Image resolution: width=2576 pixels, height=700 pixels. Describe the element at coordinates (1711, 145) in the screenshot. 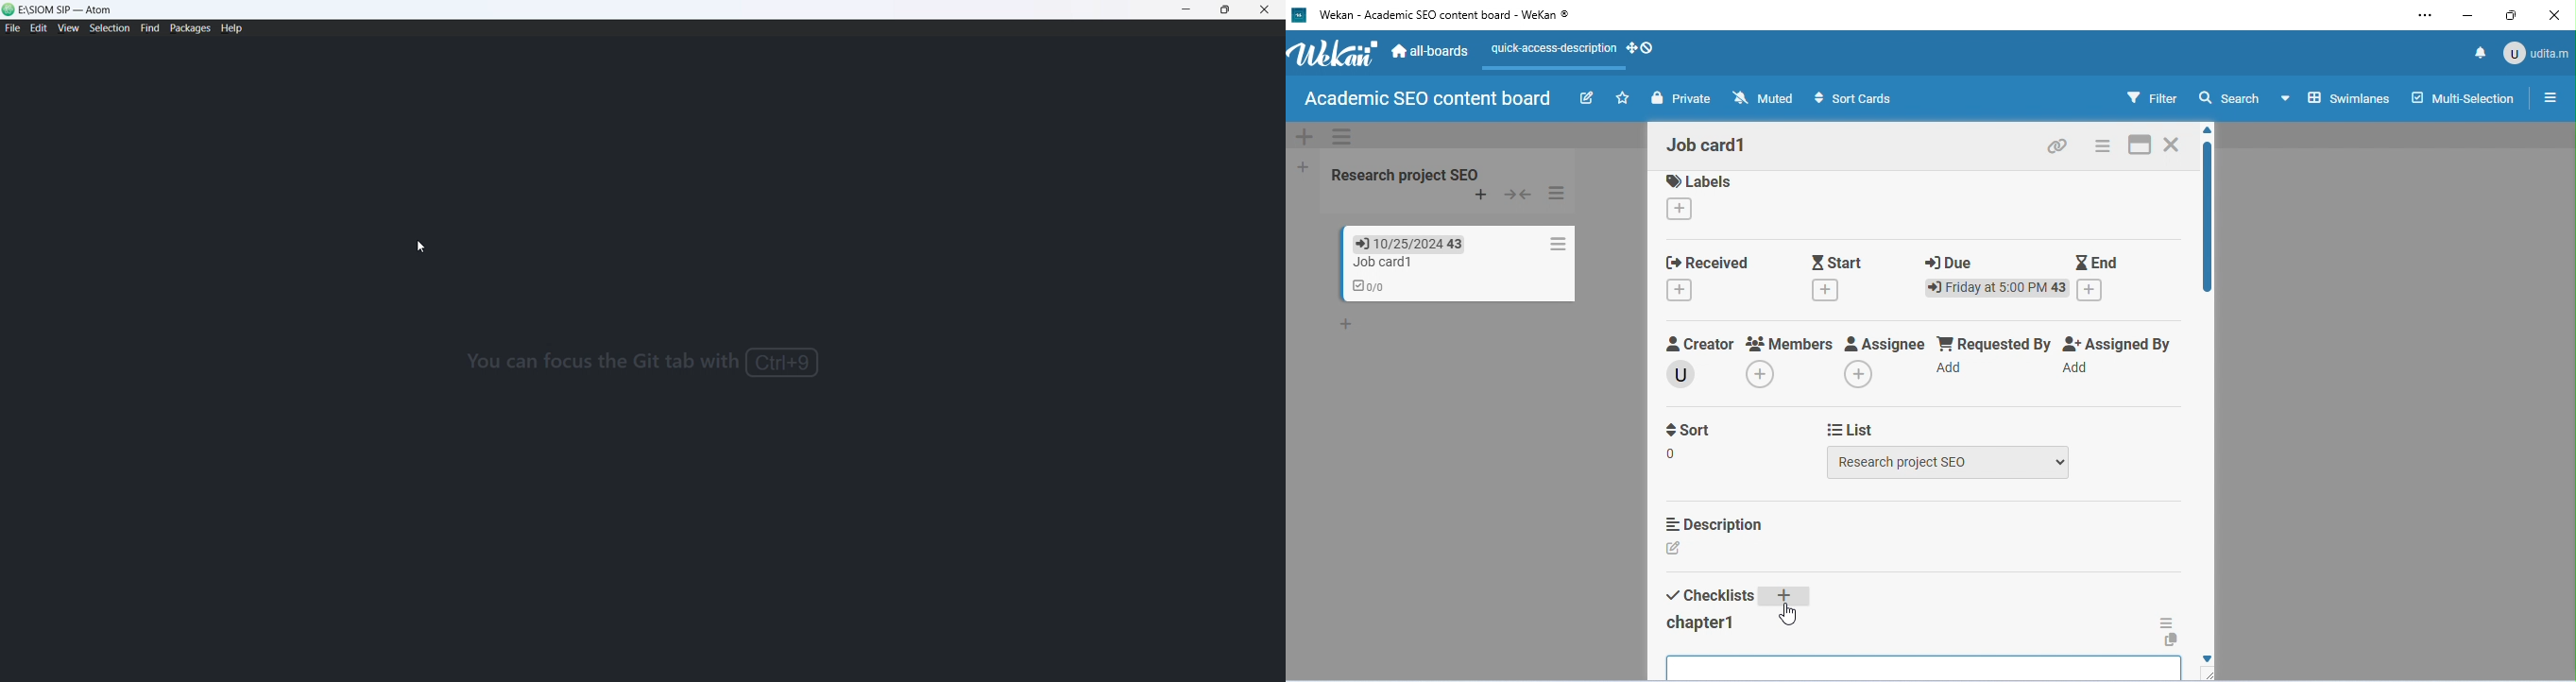

I see `card name` at that location.